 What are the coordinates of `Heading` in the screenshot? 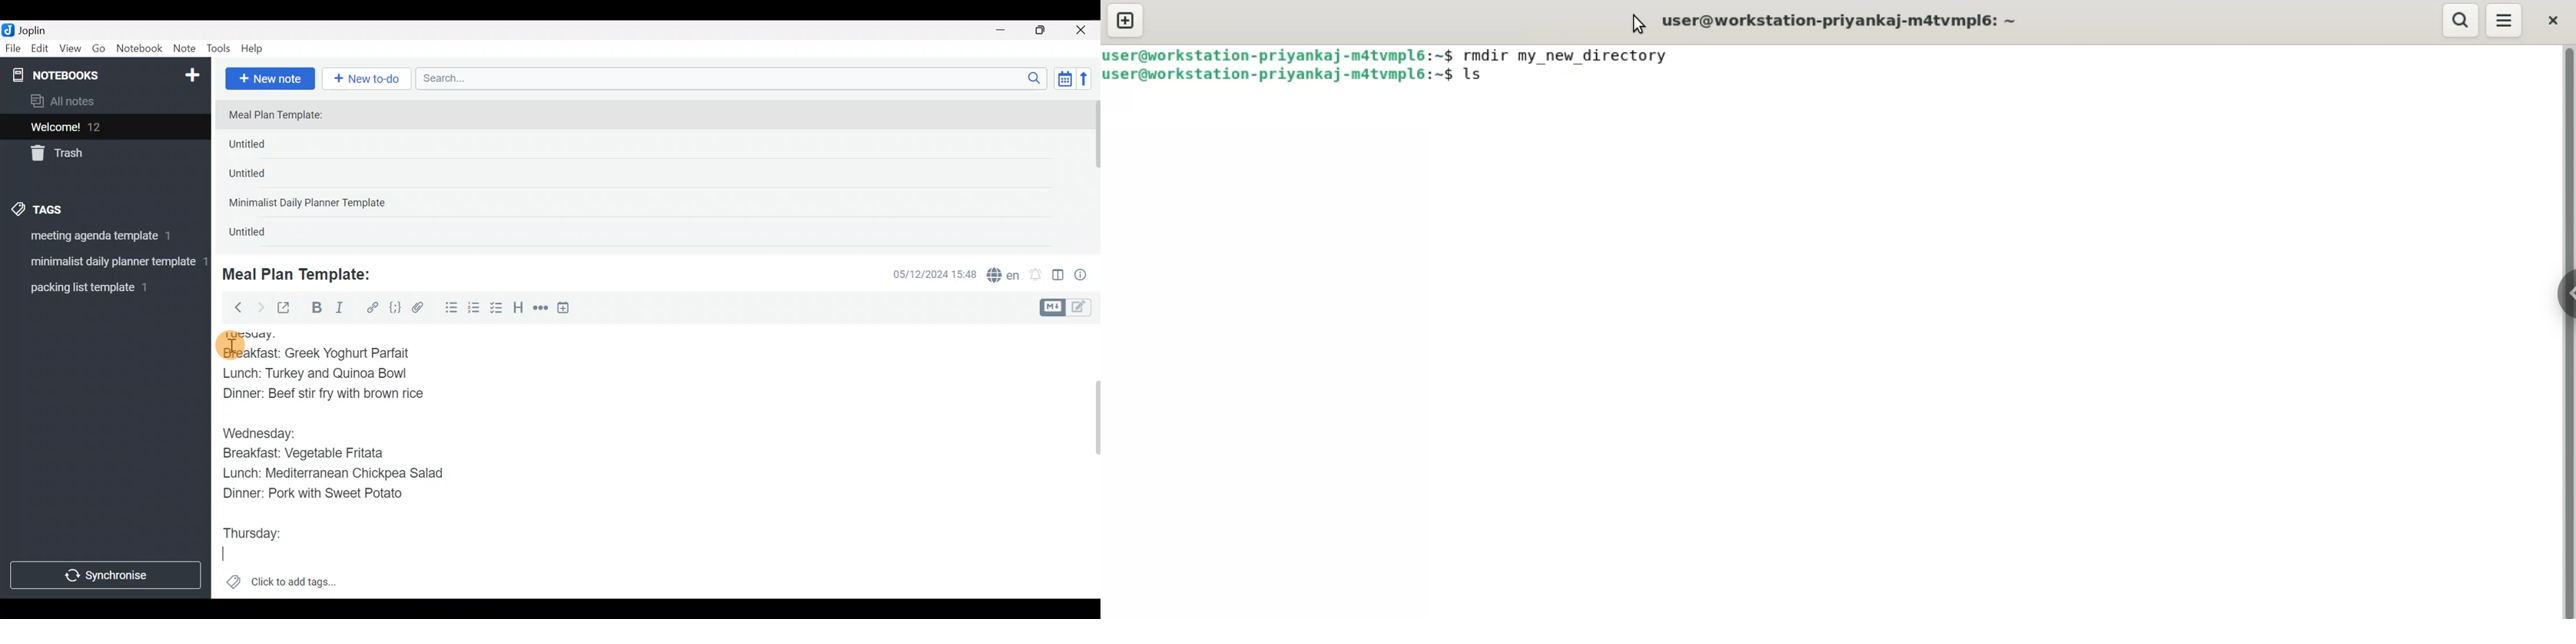 It's located at (519, 310).